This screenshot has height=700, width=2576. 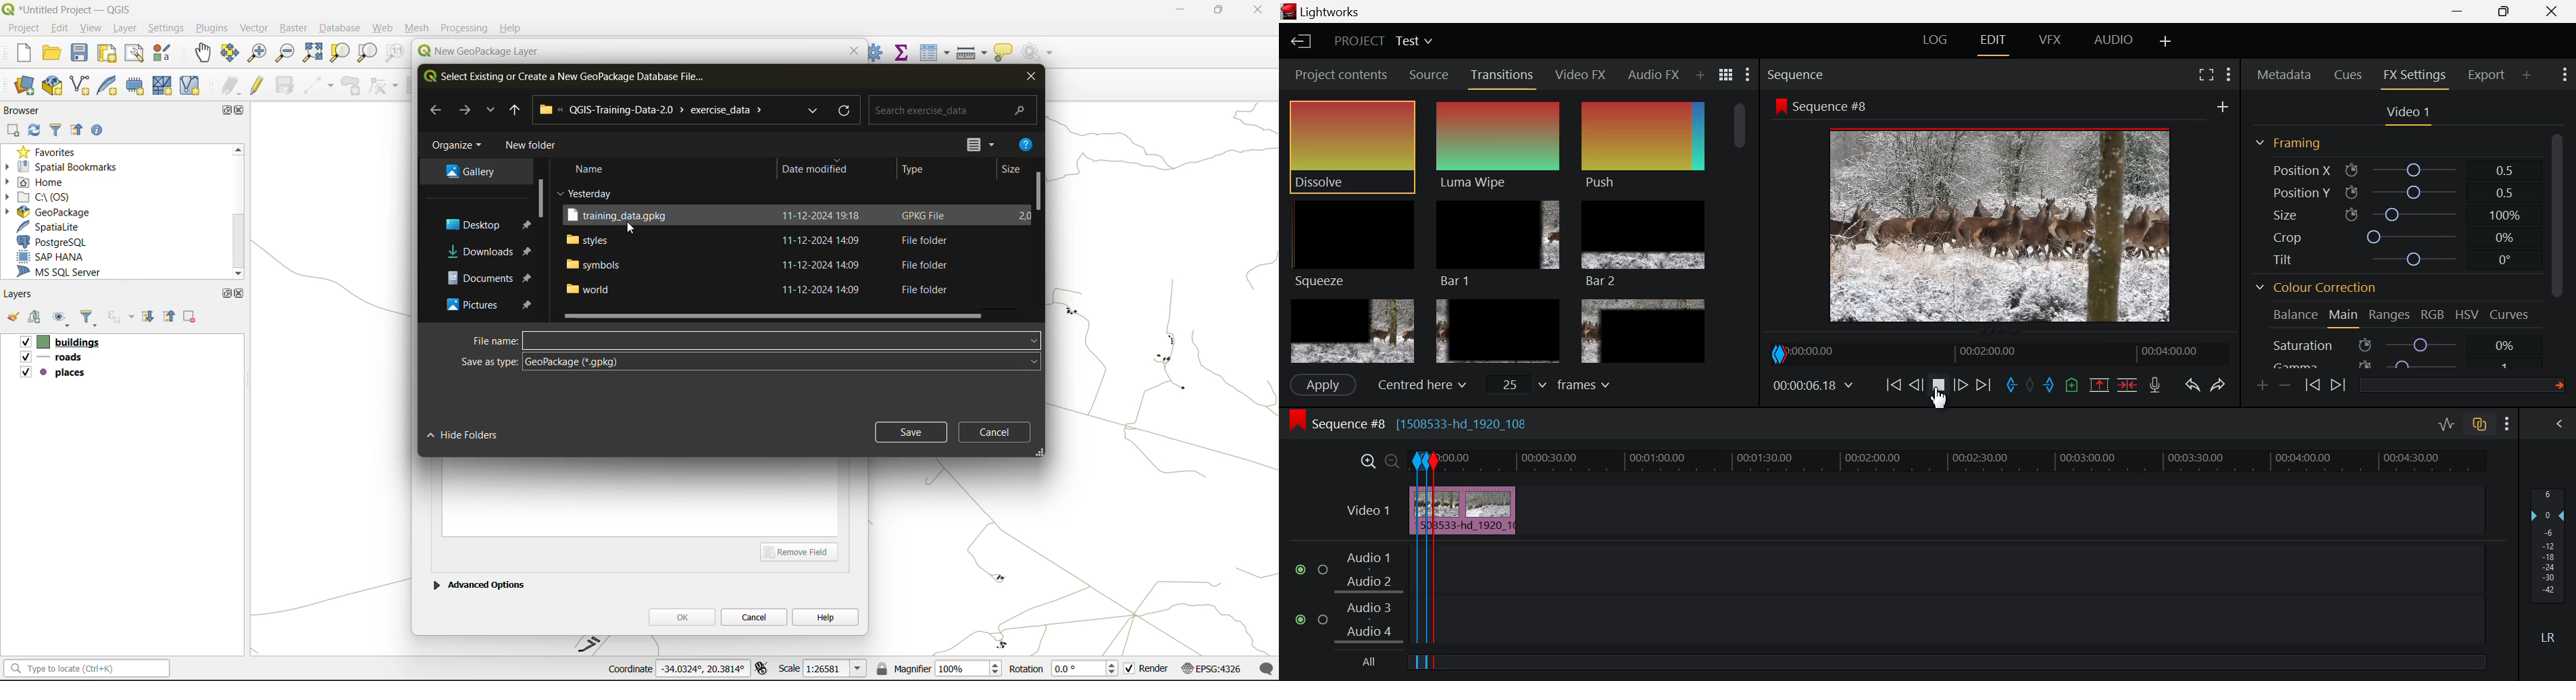 What do you see at coordinates (1383, 43) in the screenshot?
I see `Project Title` at bounding box center [1383, 43].